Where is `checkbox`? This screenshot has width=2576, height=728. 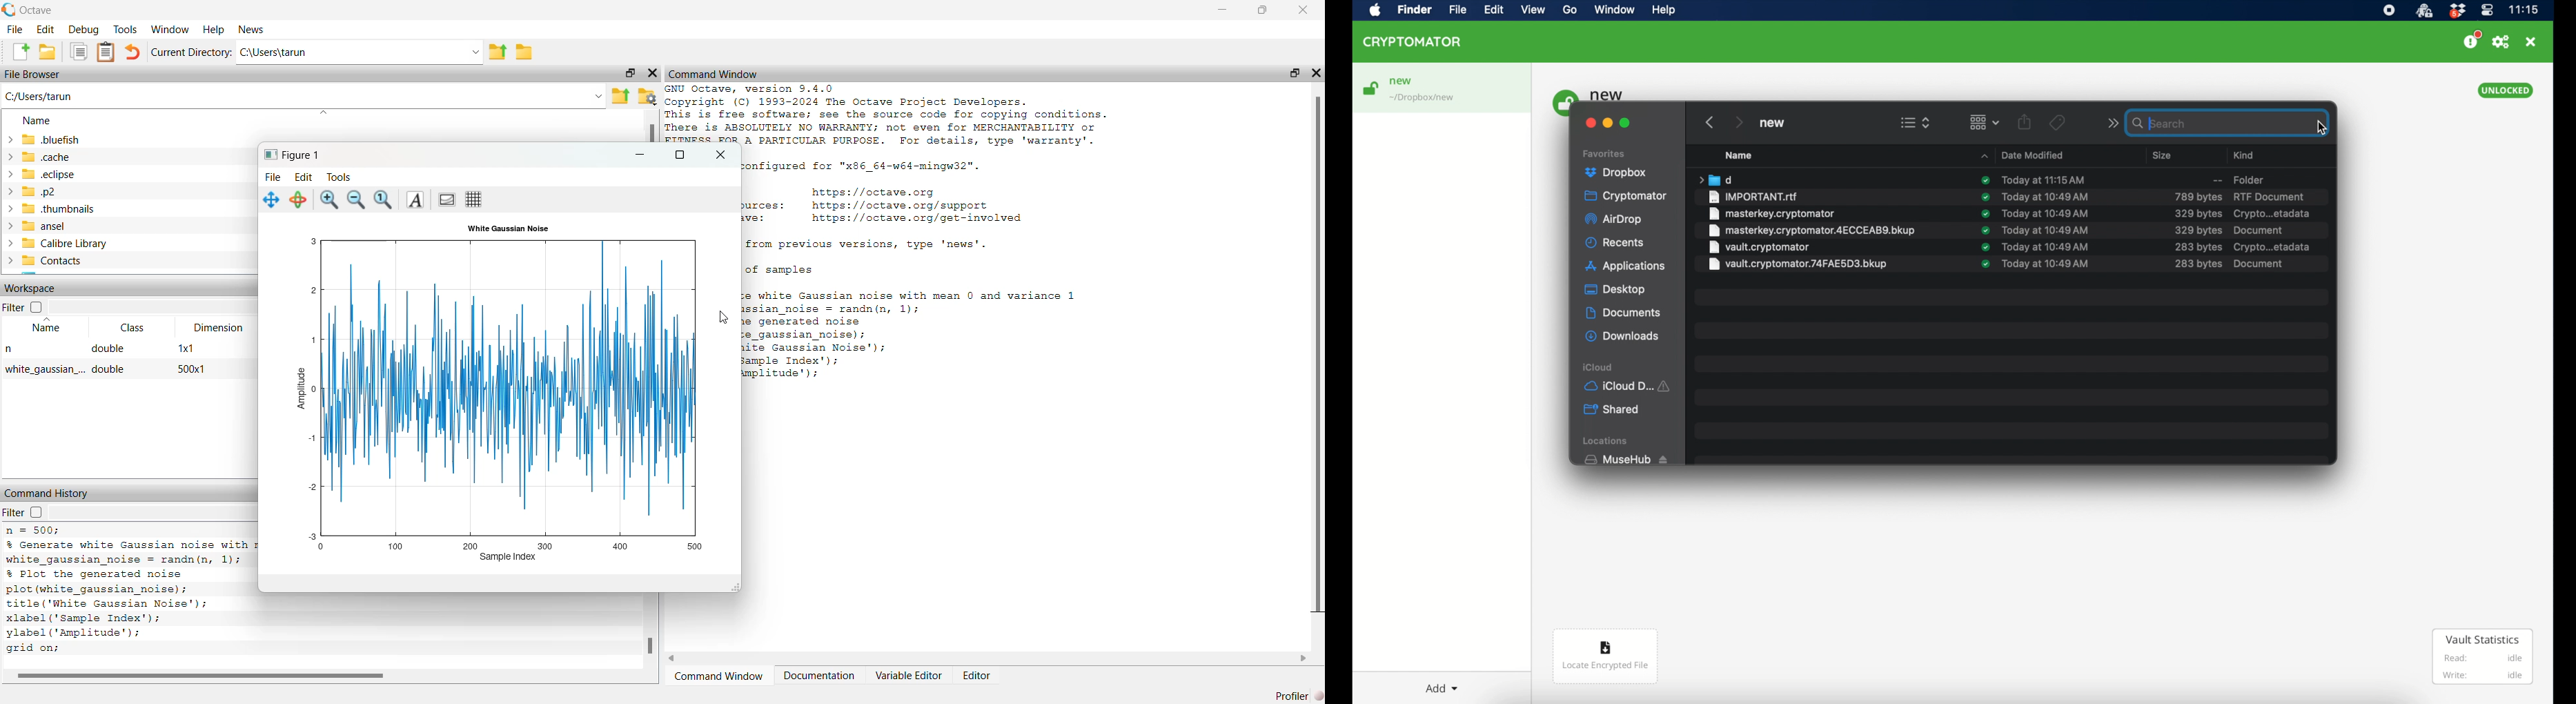 checkbox is located at coordinates (39, 513).